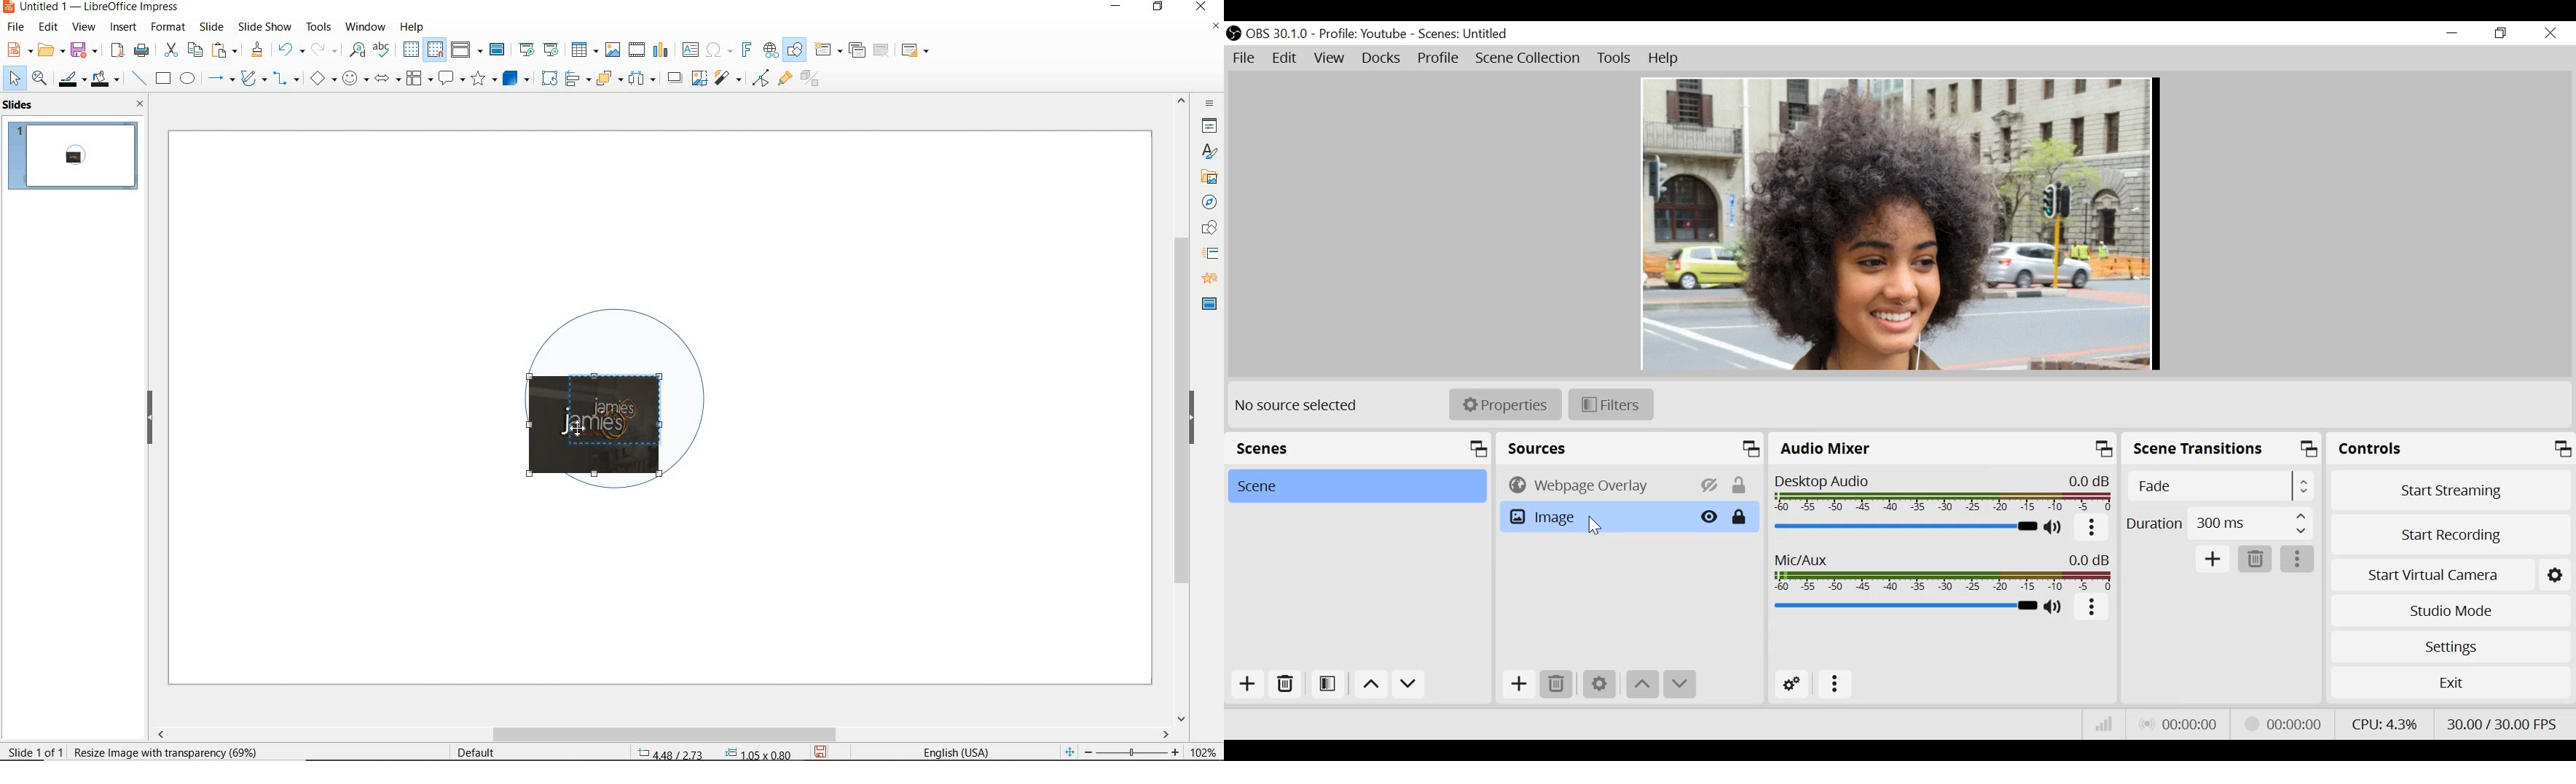 The image size is (2576, 784). I want to click on Frame Per Second, so click(2501, 724).